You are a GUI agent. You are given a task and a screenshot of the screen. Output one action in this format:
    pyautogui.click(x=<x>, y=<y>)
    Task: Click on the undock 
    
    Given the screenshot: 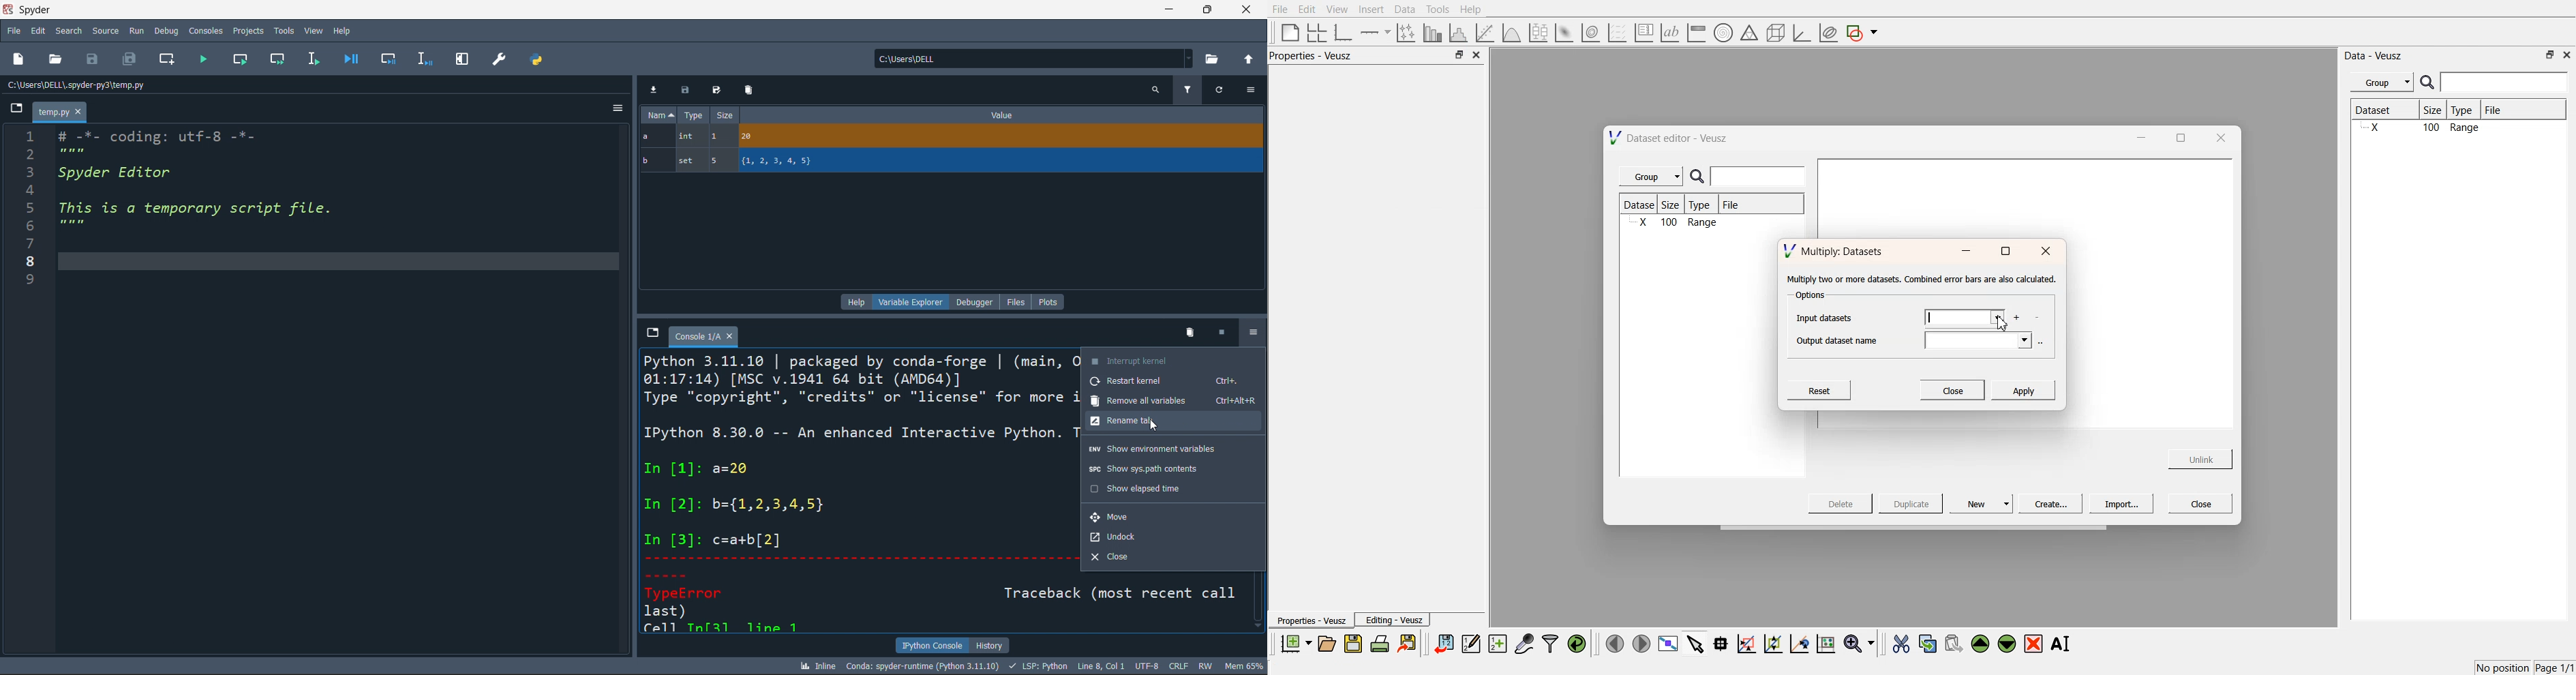 What is the action you would take?
    pyautogui.click(x=1173, y=537)
    